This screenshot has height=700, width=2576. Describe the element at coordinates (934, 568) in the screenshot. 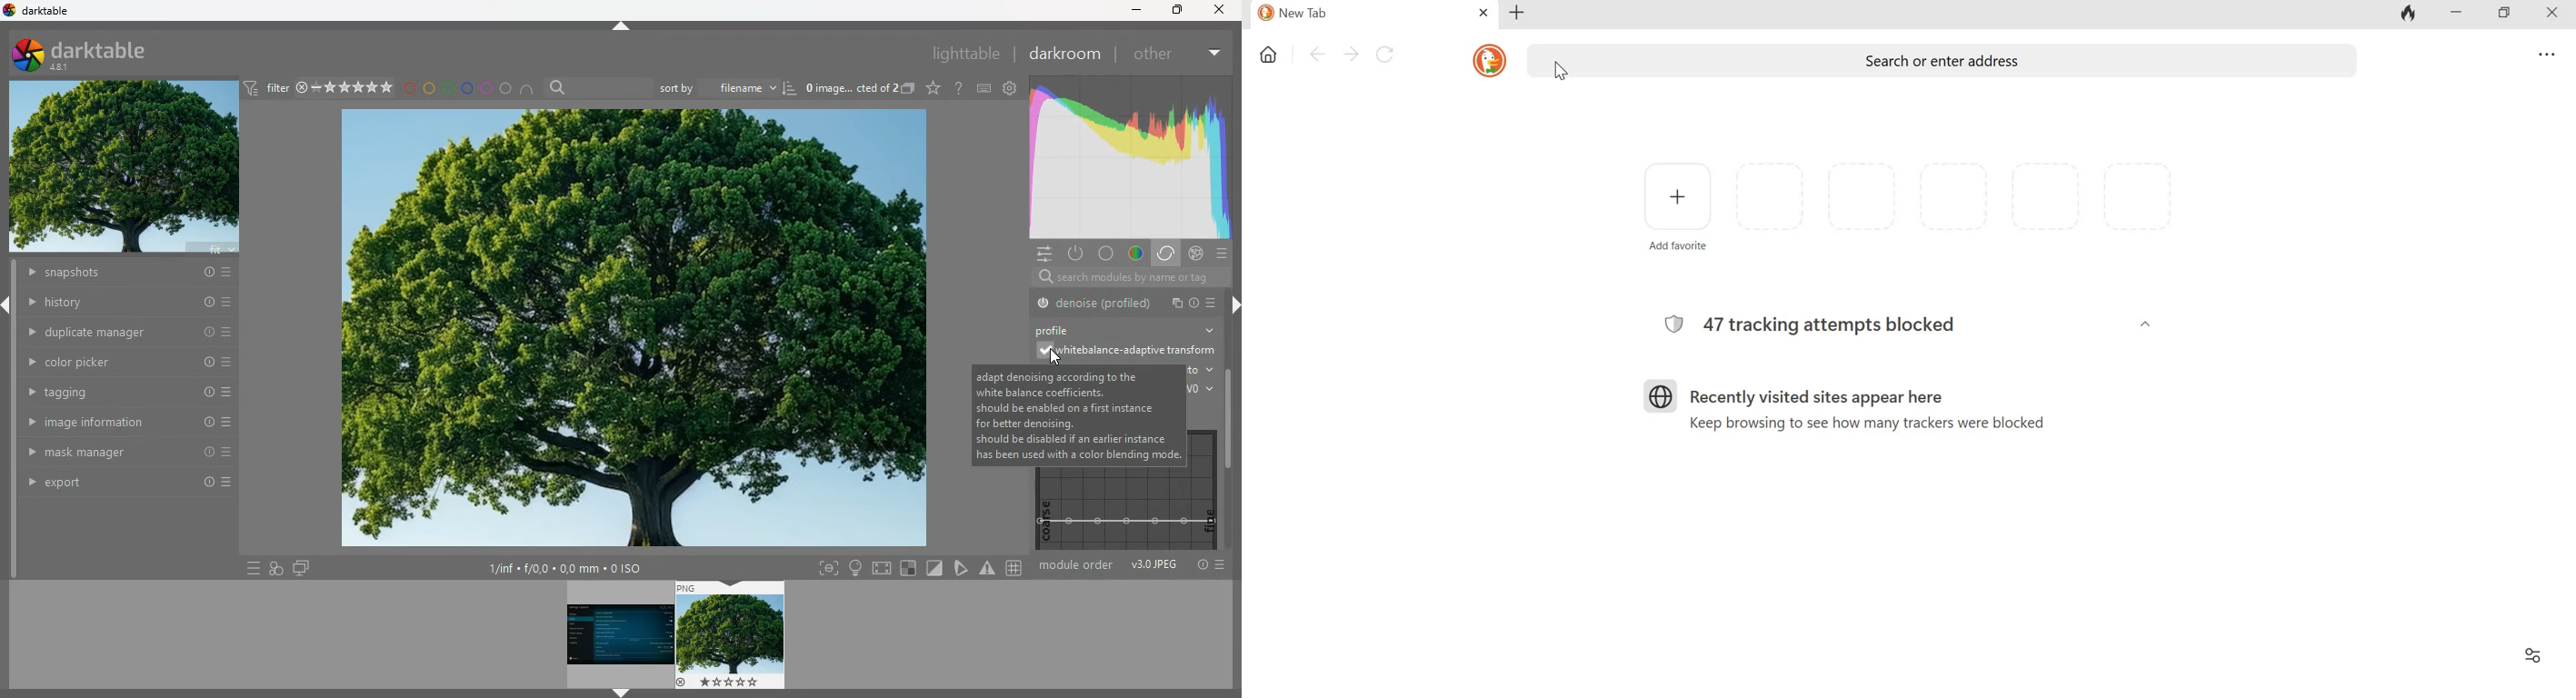

I see `diagnonal` at that location.